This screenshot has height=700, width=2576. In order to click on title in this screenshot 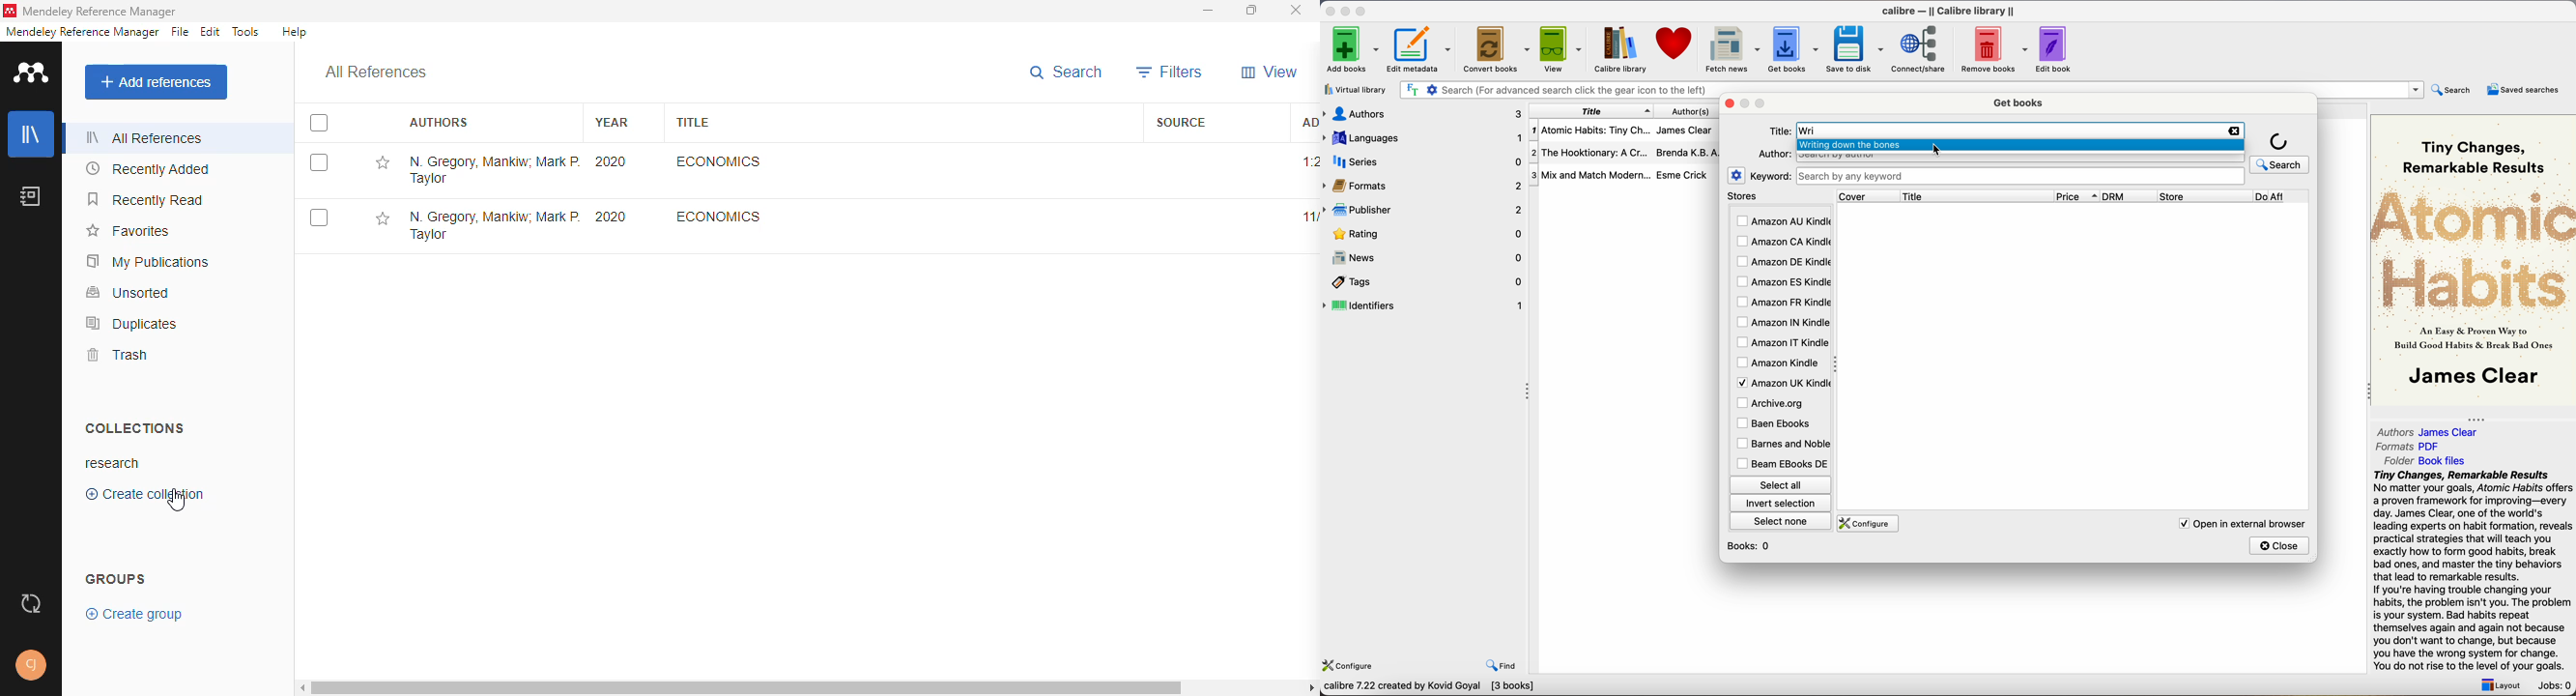, I will do `click(1976, 196)`.